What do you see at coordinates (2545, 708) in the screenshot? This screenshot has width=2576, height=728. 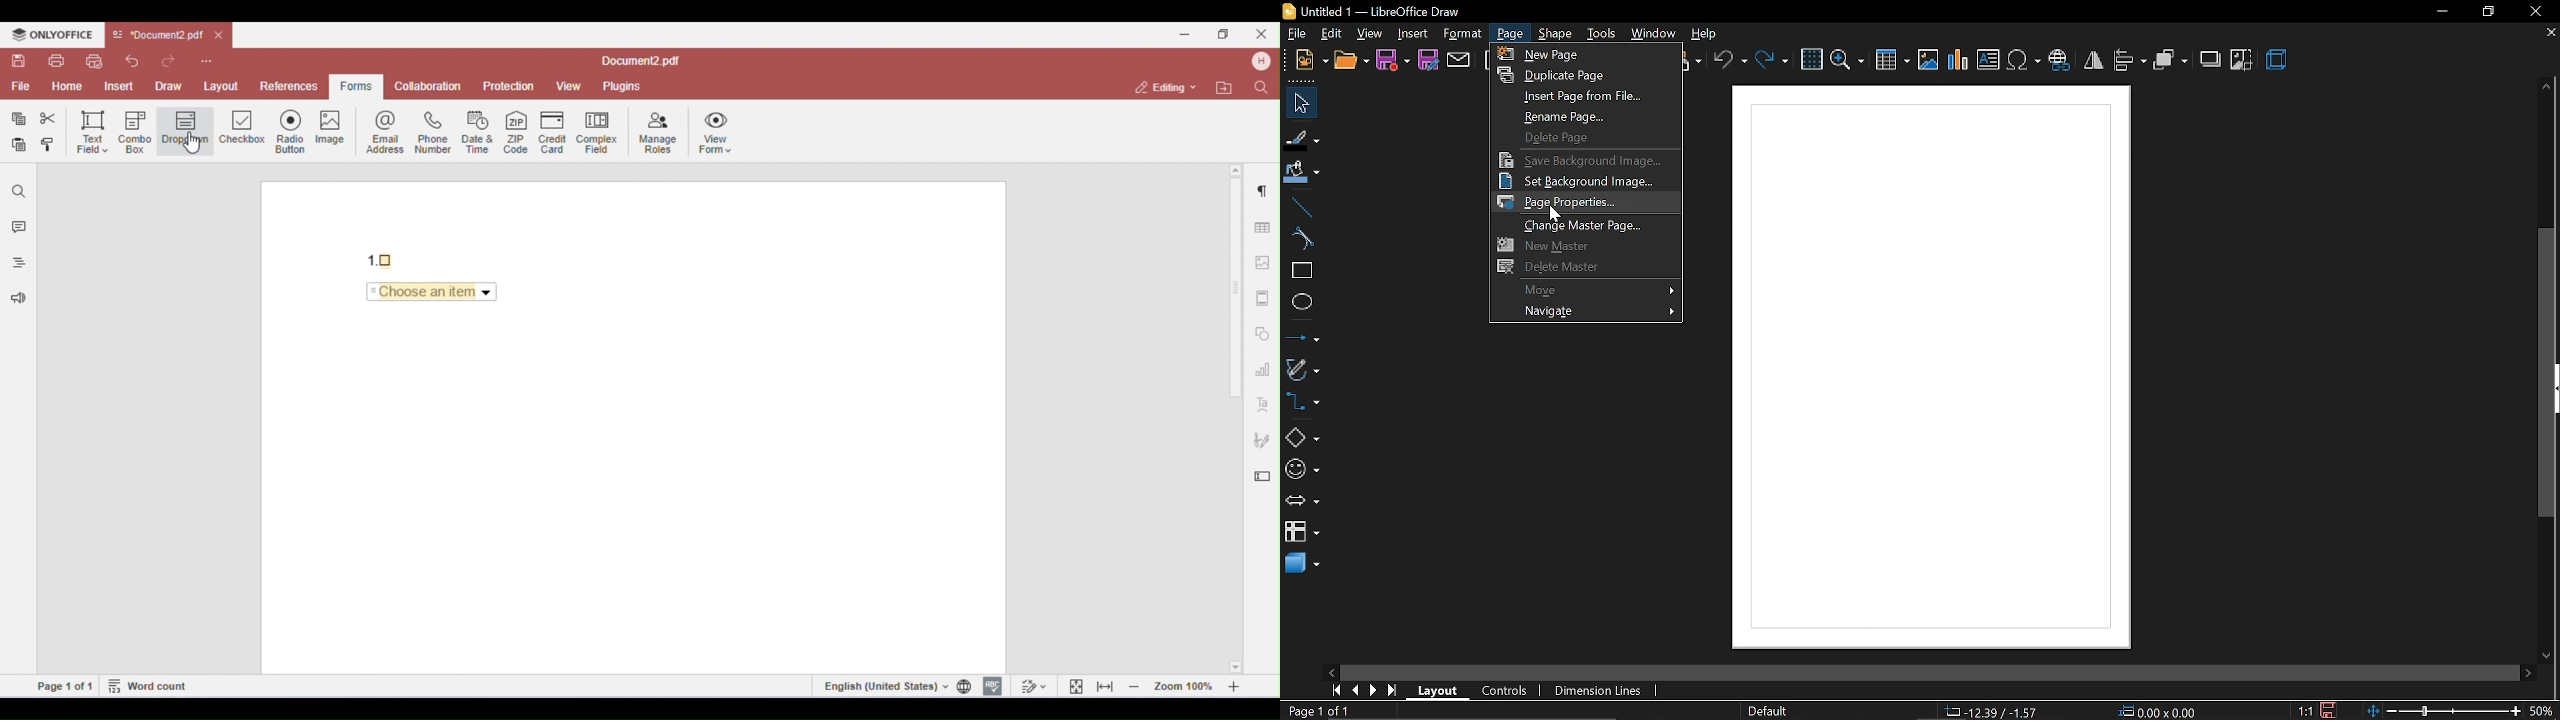 I see `60% - current zoom` at bounding box center [2545, 708].